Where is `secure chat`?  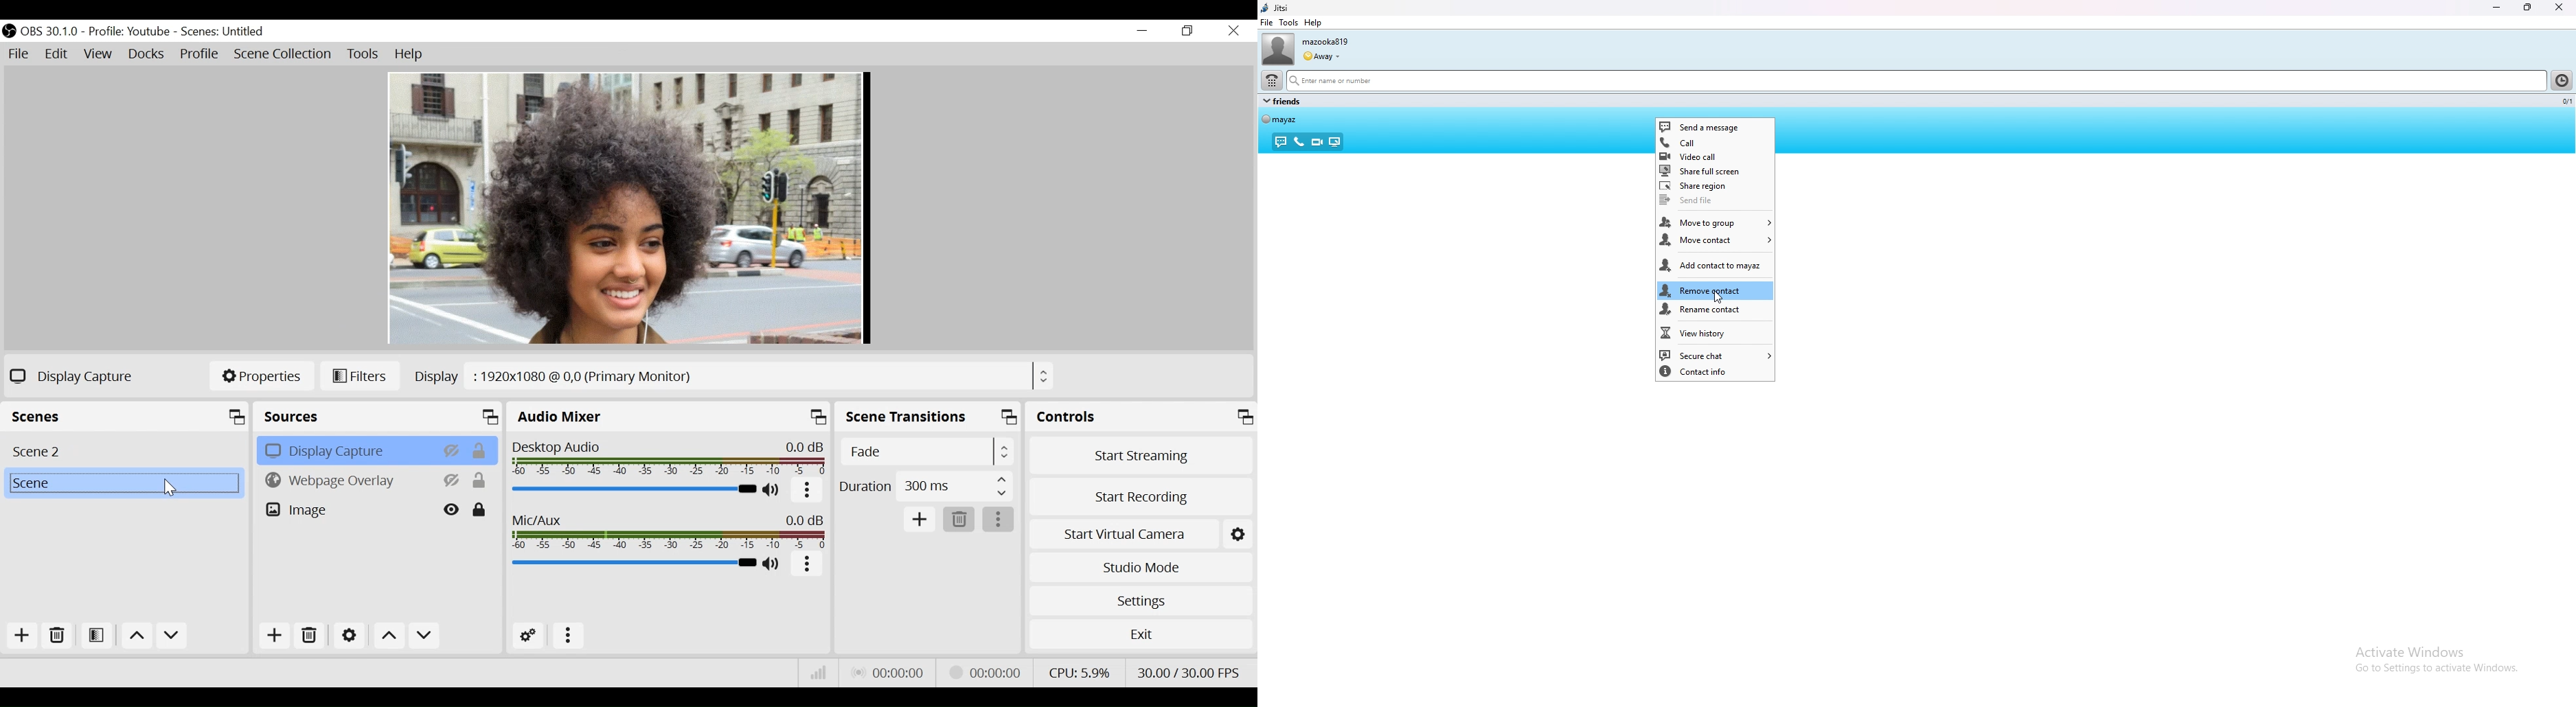 secure chat is located at coordinates (1716, 355).